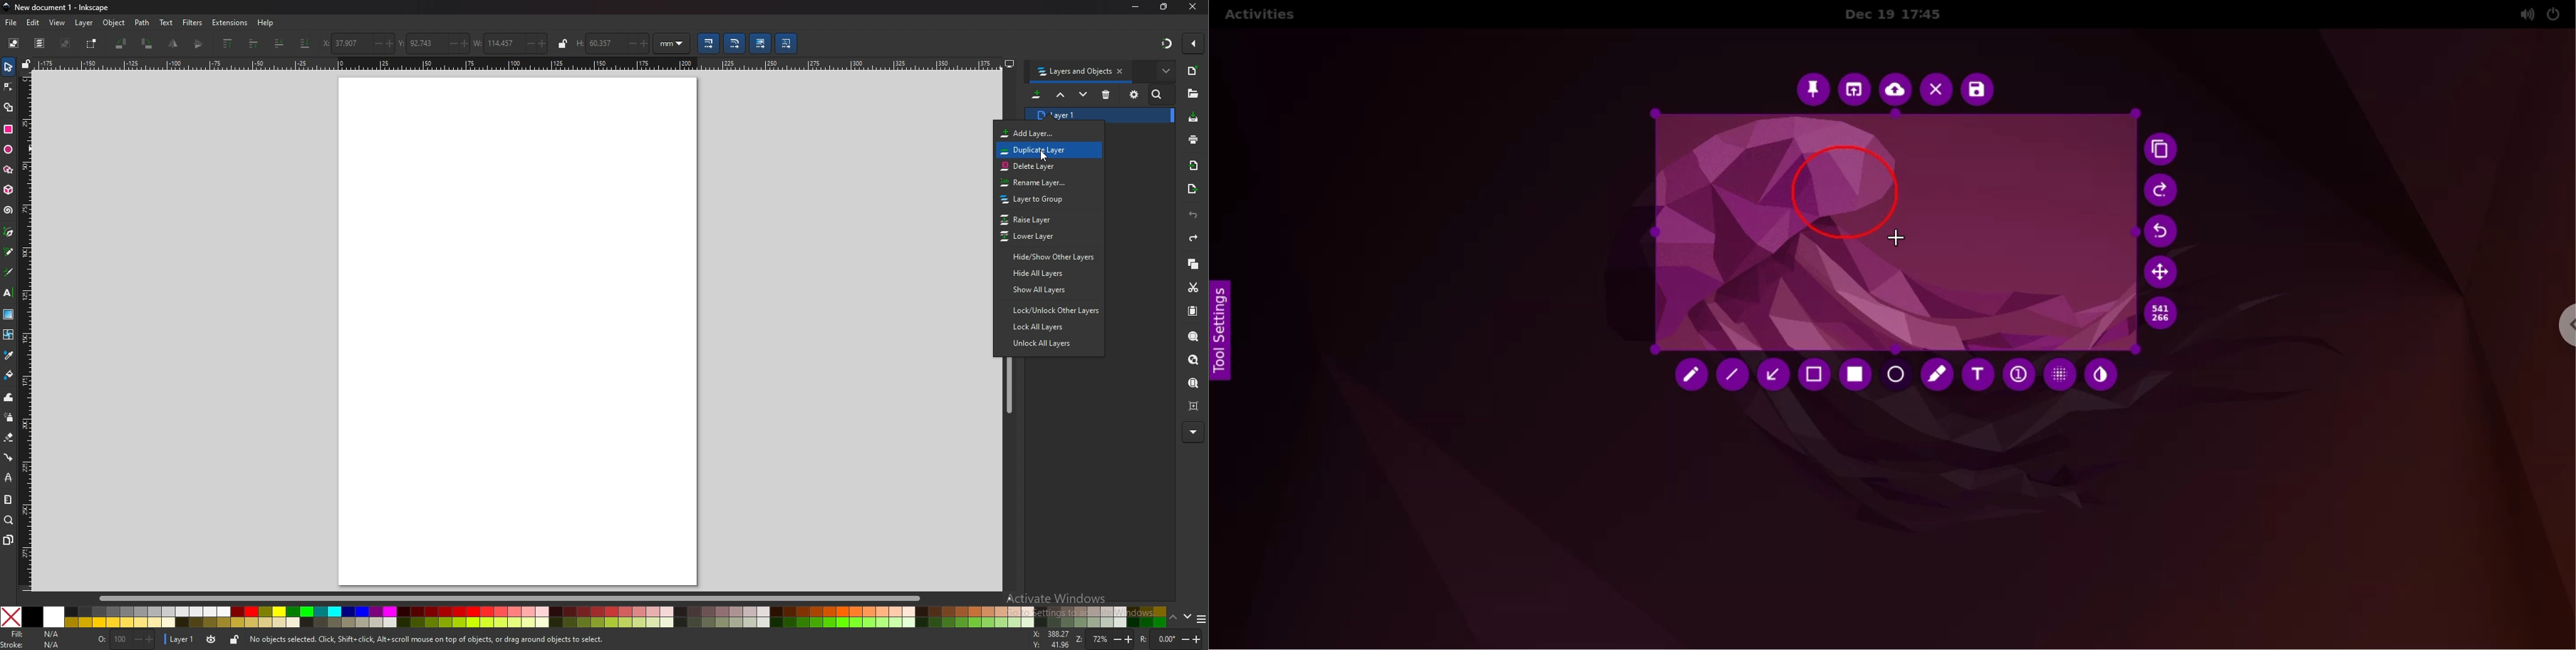 The height and width of the screenshot is (672, 2576). What do you see at coordinates (54, 617) in the screenshot?
I see `white` at bounding box center [54, 617].